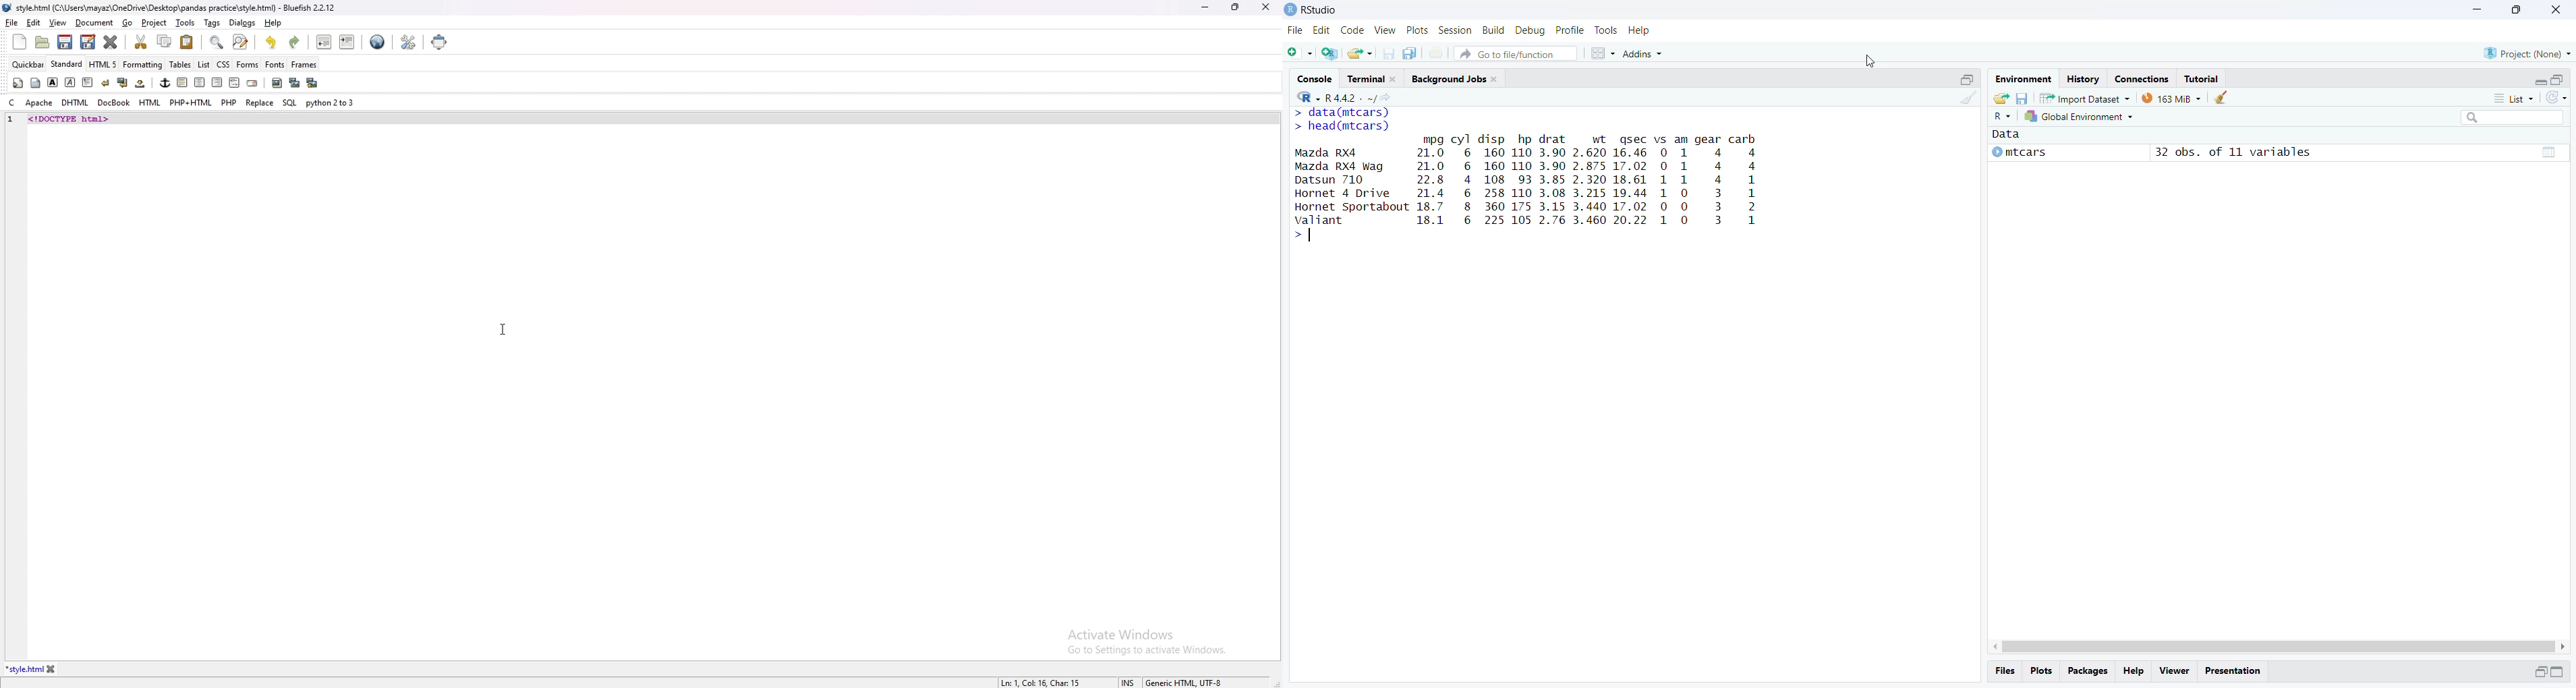  I want to click on encoding, so click(1184, 681).